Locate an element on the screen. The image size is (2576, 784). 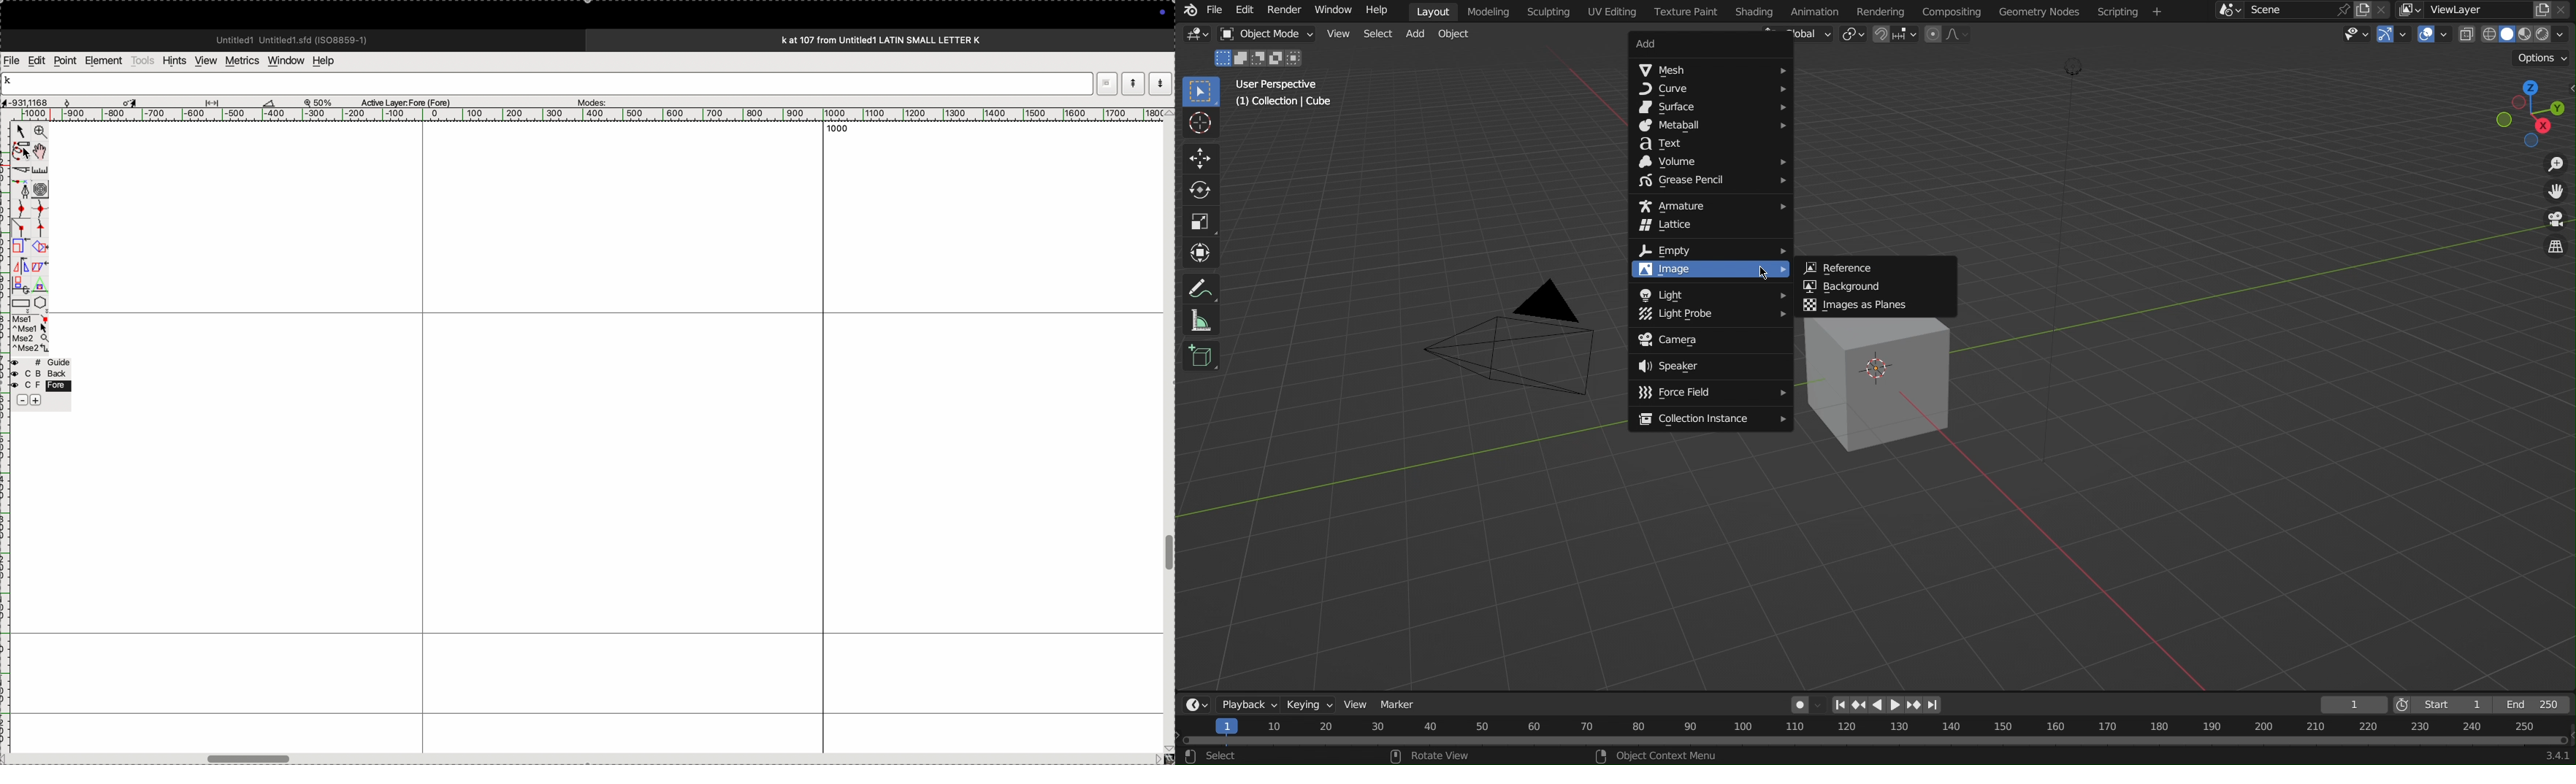
hints is located at coordinates (172, 60).